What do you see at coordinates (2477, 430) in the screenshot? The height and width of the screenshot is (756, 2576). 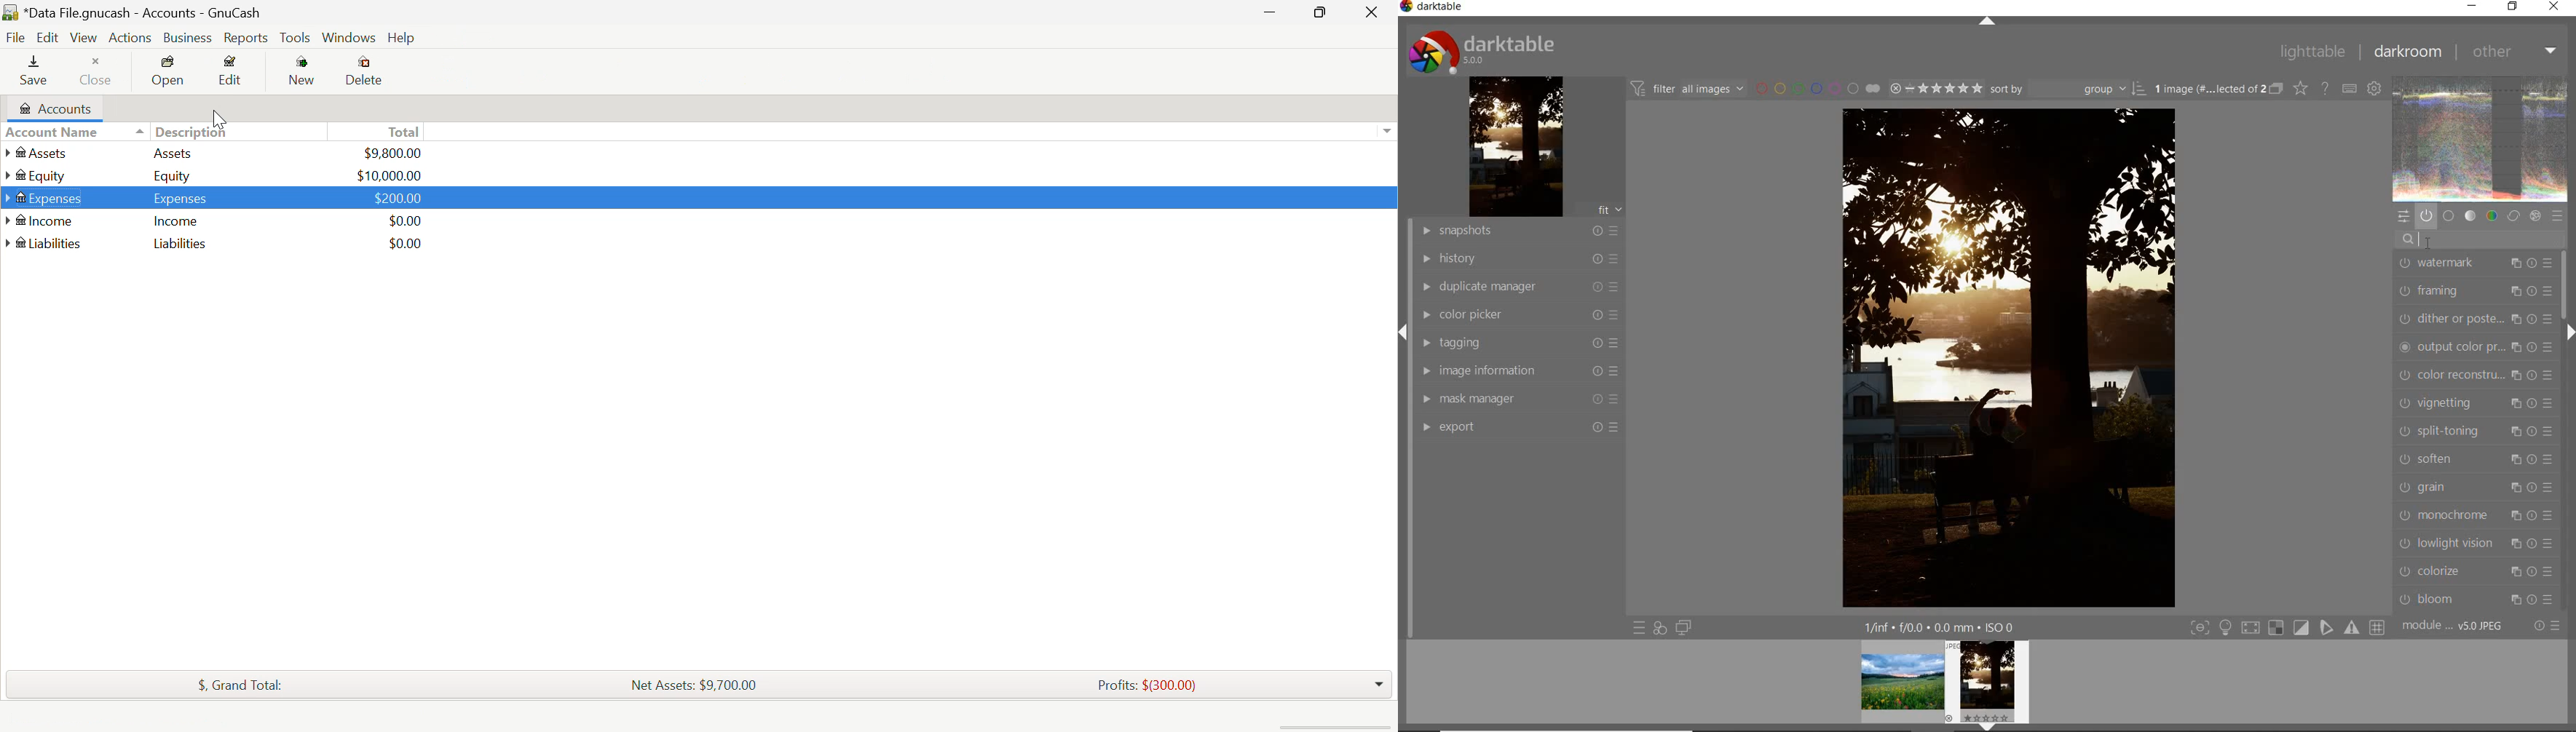 I see `split-toning` at bounding box center [2477, 430].